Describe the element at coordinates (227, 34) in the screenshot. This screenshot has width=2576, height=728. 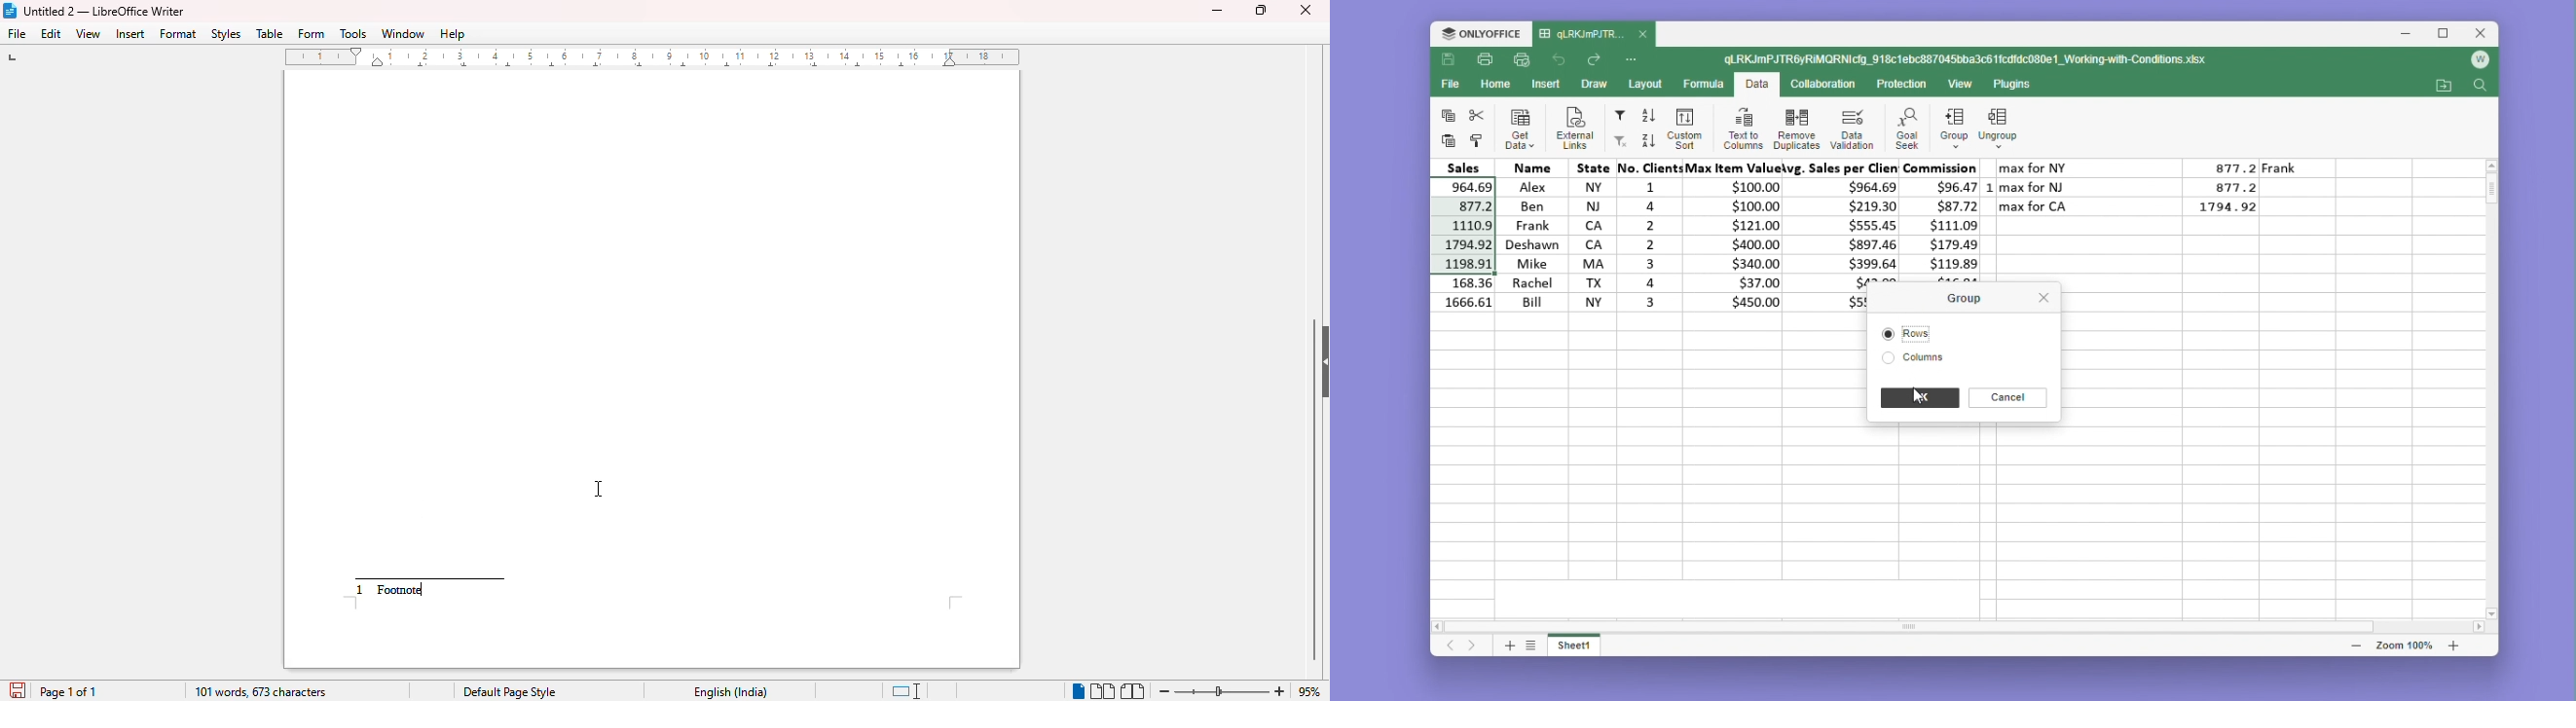
I see `styles` at that location.